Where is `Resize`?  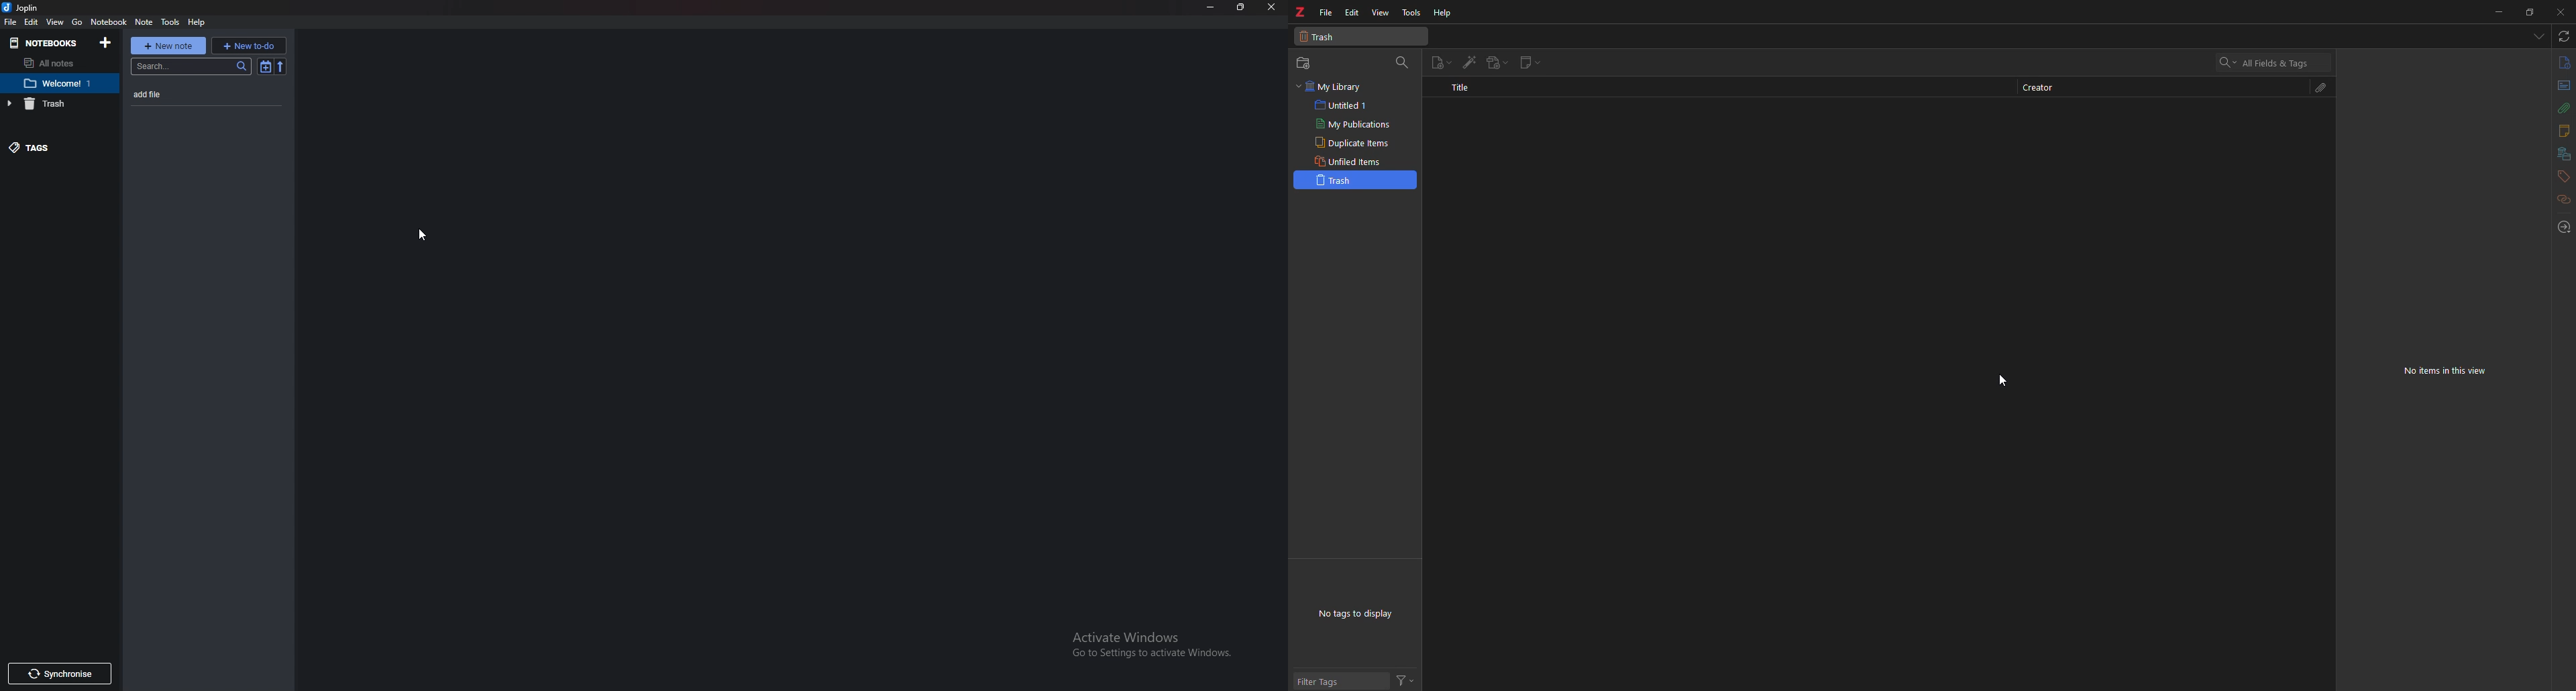
Resize is located at coordinates (1239, 7).